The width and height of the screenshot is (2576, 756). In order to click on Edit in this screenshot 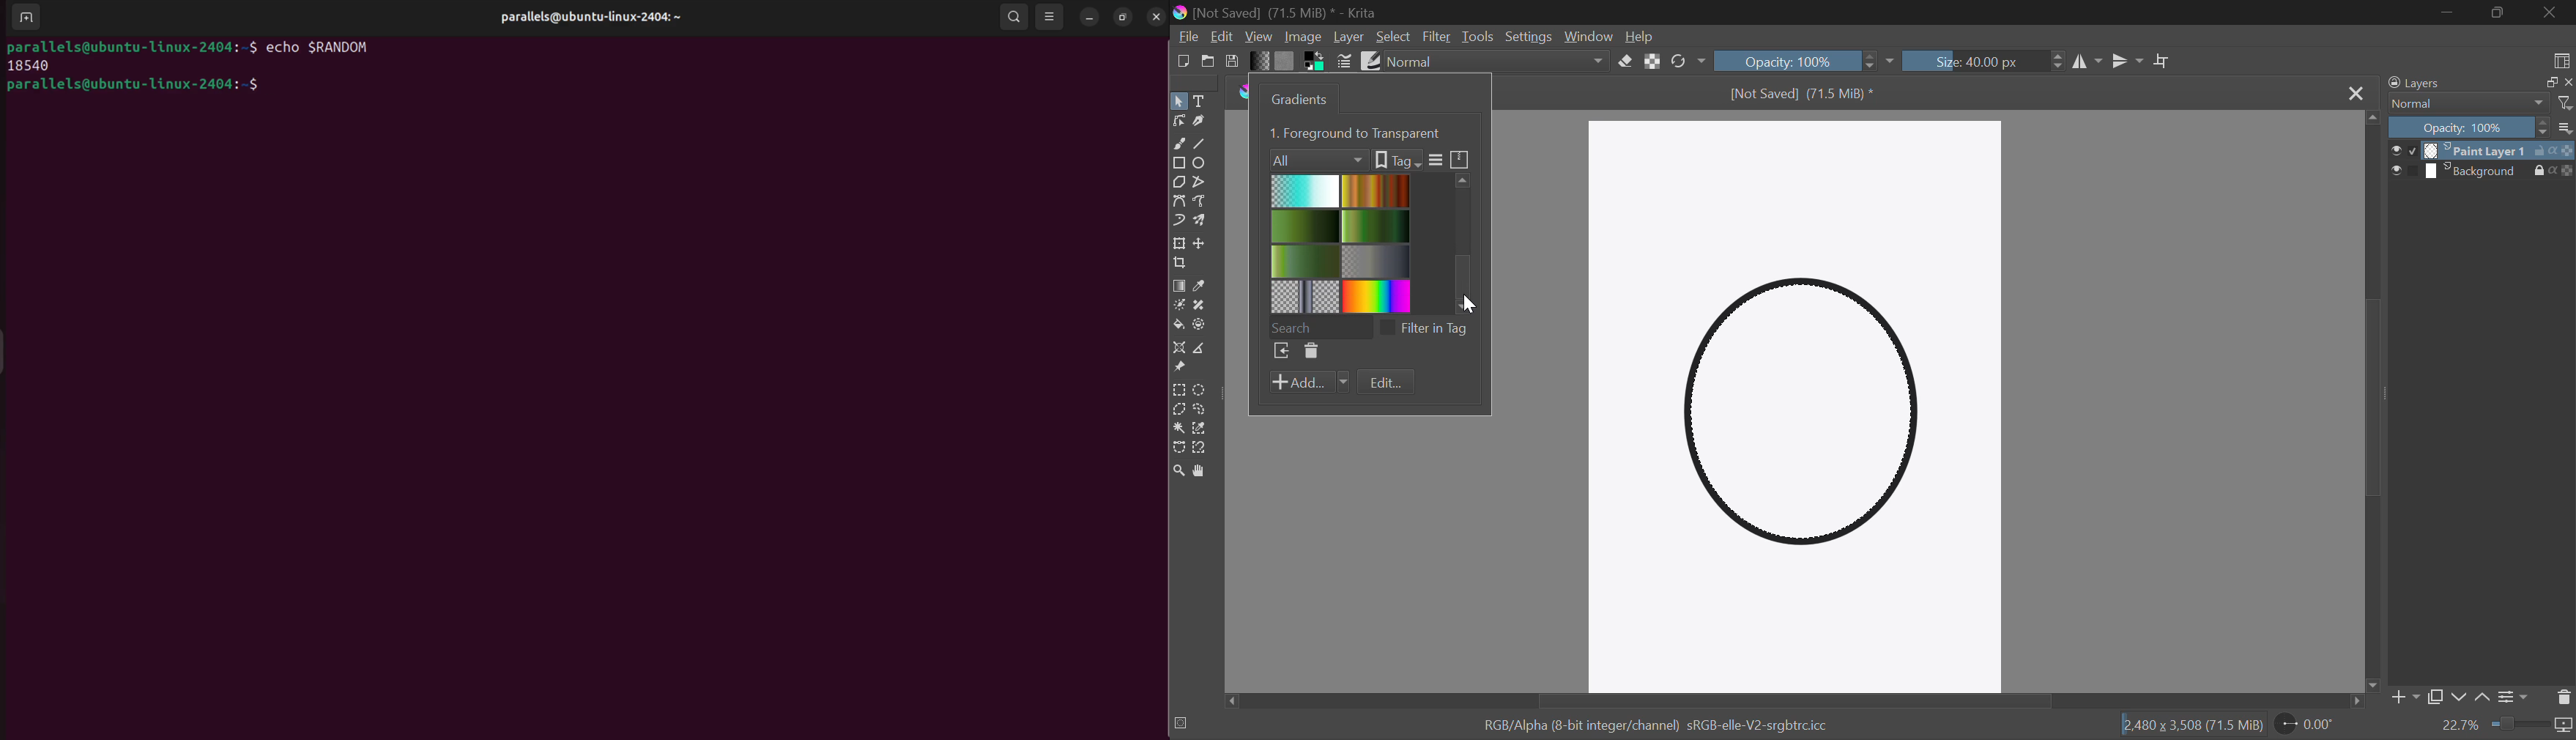, I will do `click(1385, 381)`.